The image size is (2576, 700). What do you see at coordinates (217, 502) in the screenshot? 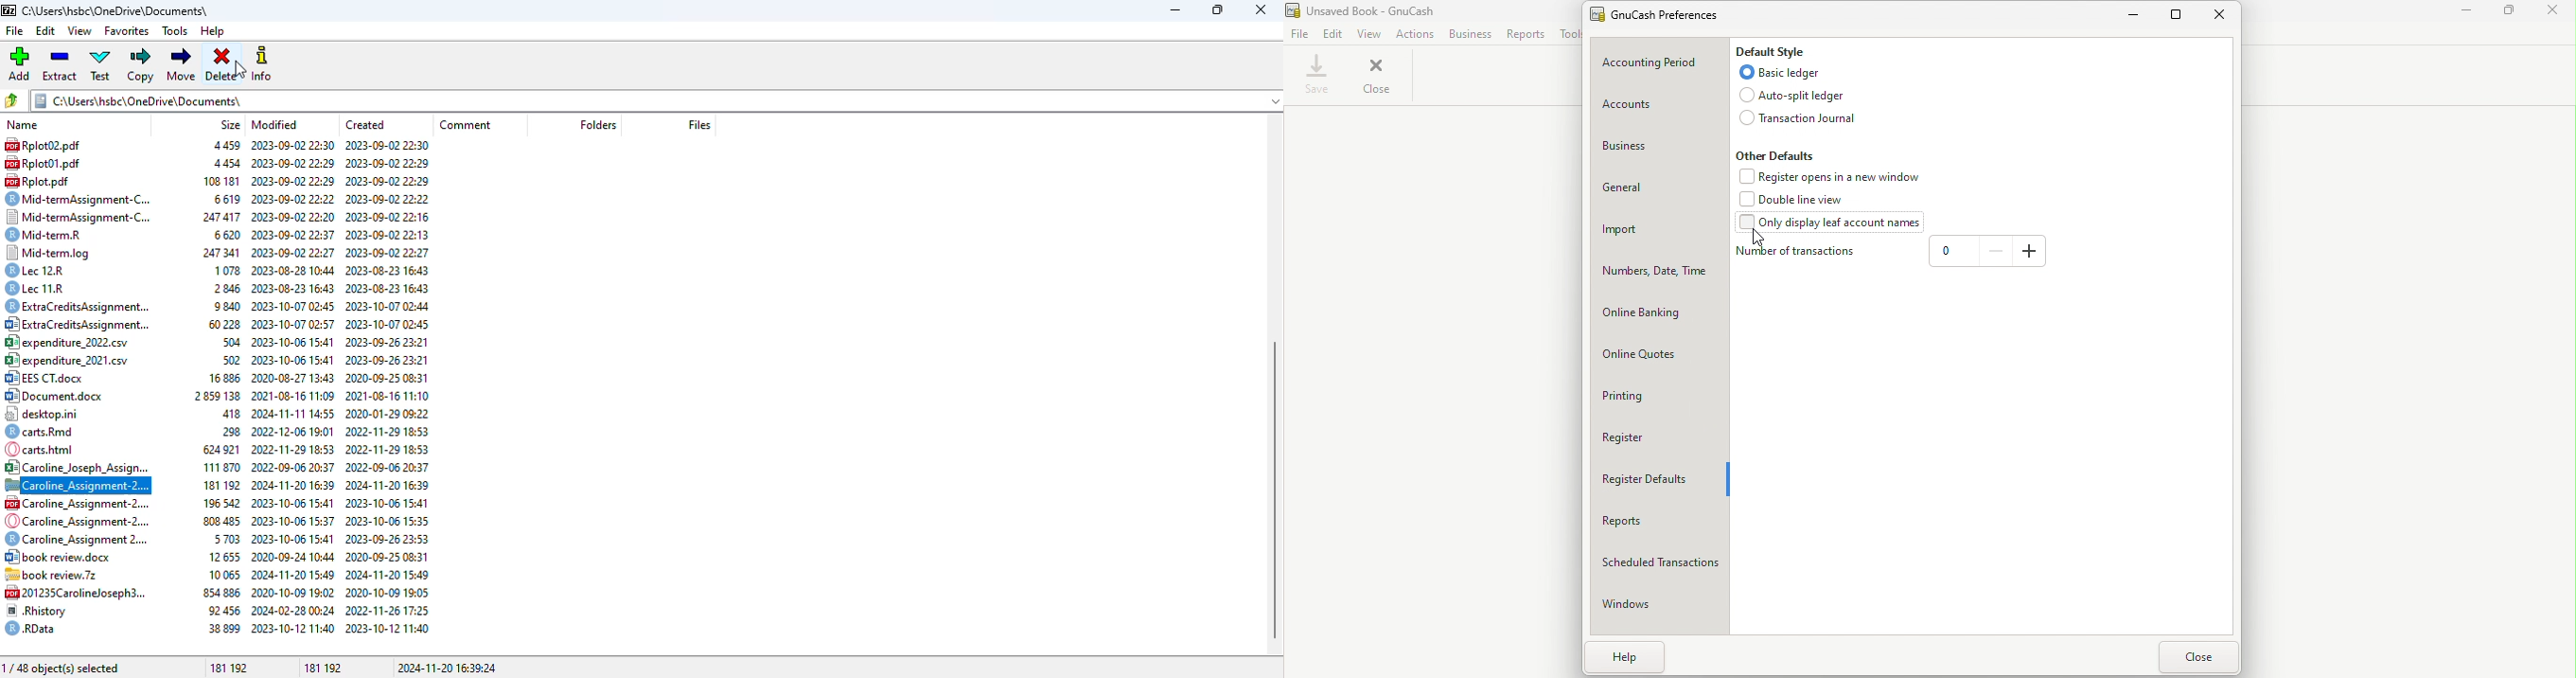
I see `196 542` at bounding box center [217, 502].